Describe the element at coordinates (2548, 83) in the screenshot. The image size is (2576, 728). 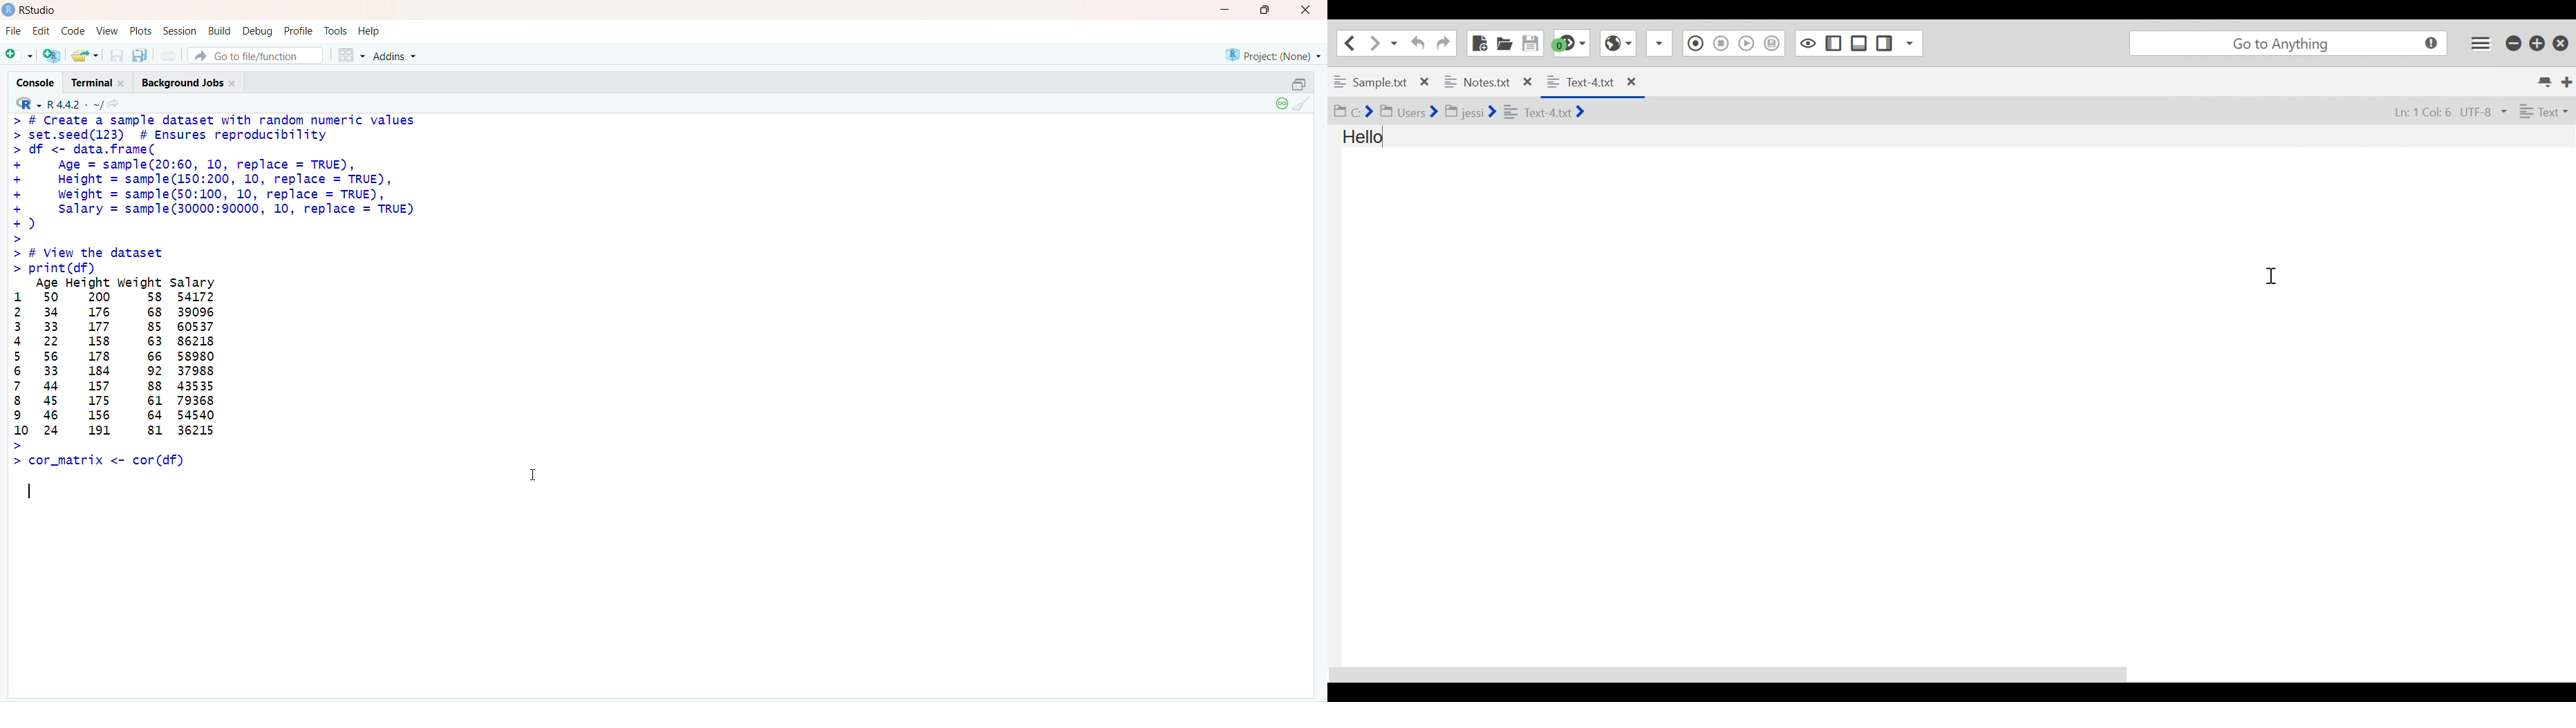
I see `List all tabs` at that location.